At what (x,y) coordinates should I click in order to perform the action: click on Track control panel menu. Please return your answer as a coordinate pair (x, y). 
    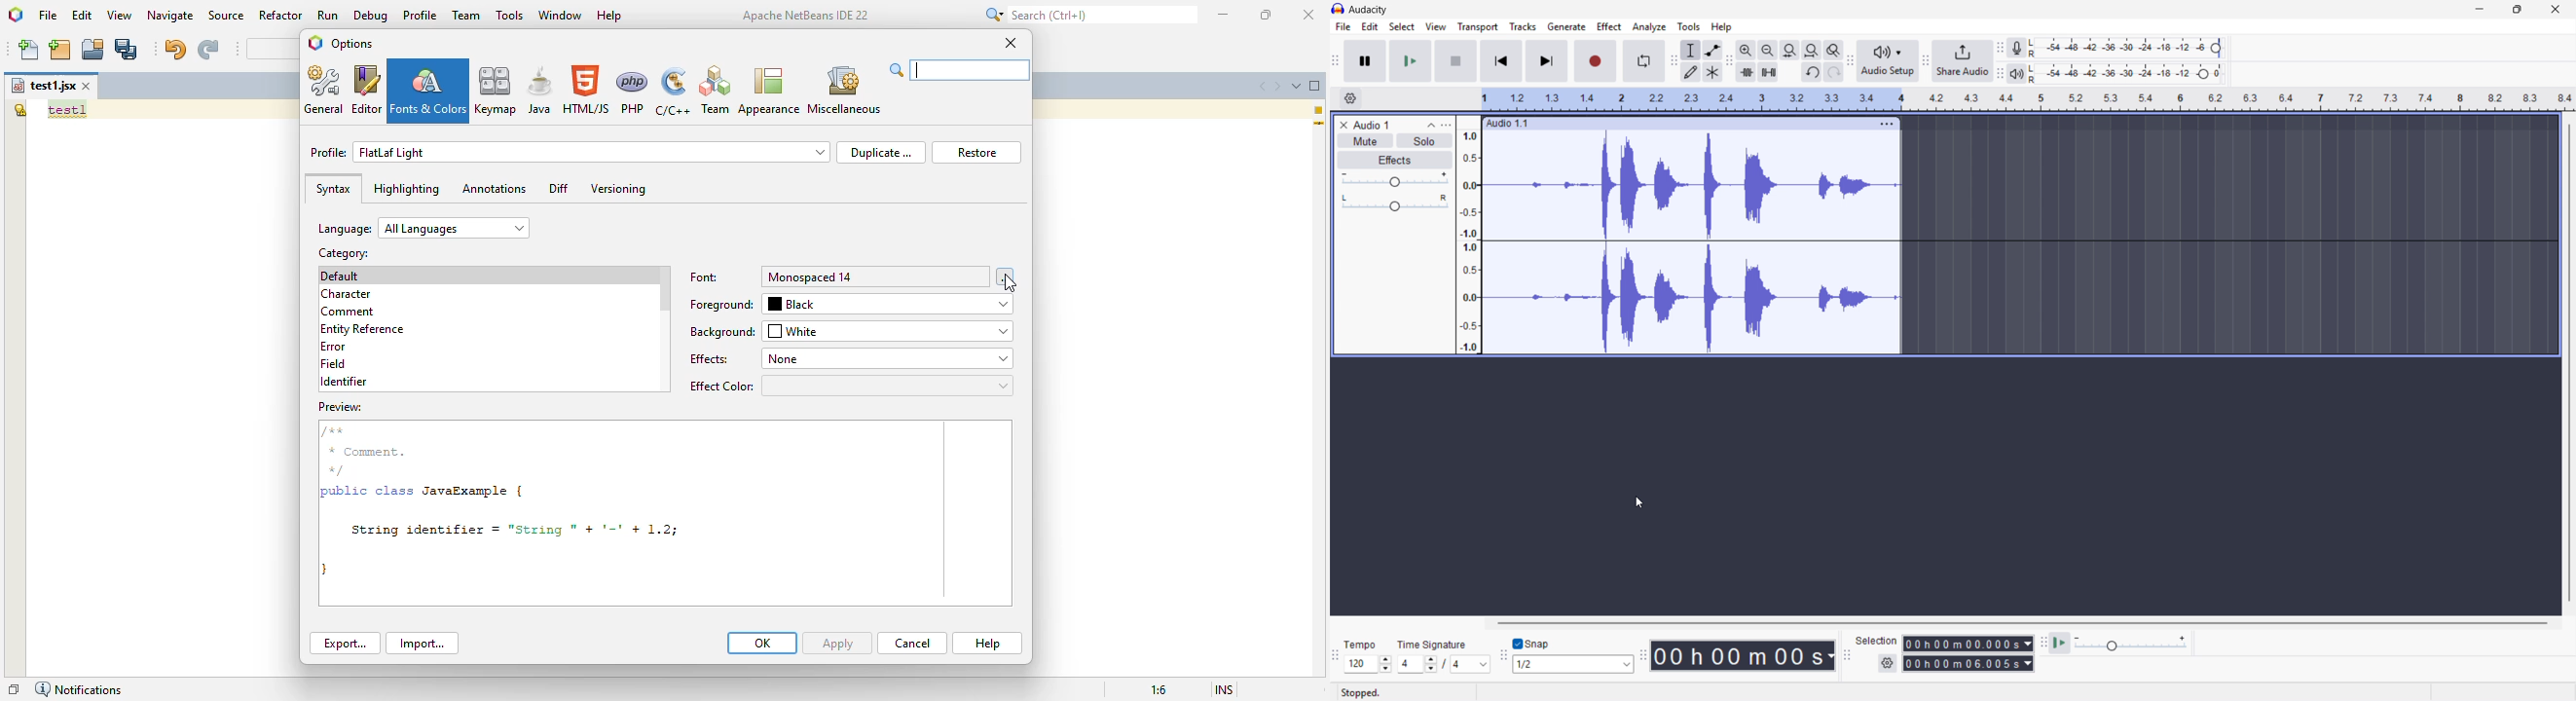
    Looking at the image, I should click on (1446, 125).